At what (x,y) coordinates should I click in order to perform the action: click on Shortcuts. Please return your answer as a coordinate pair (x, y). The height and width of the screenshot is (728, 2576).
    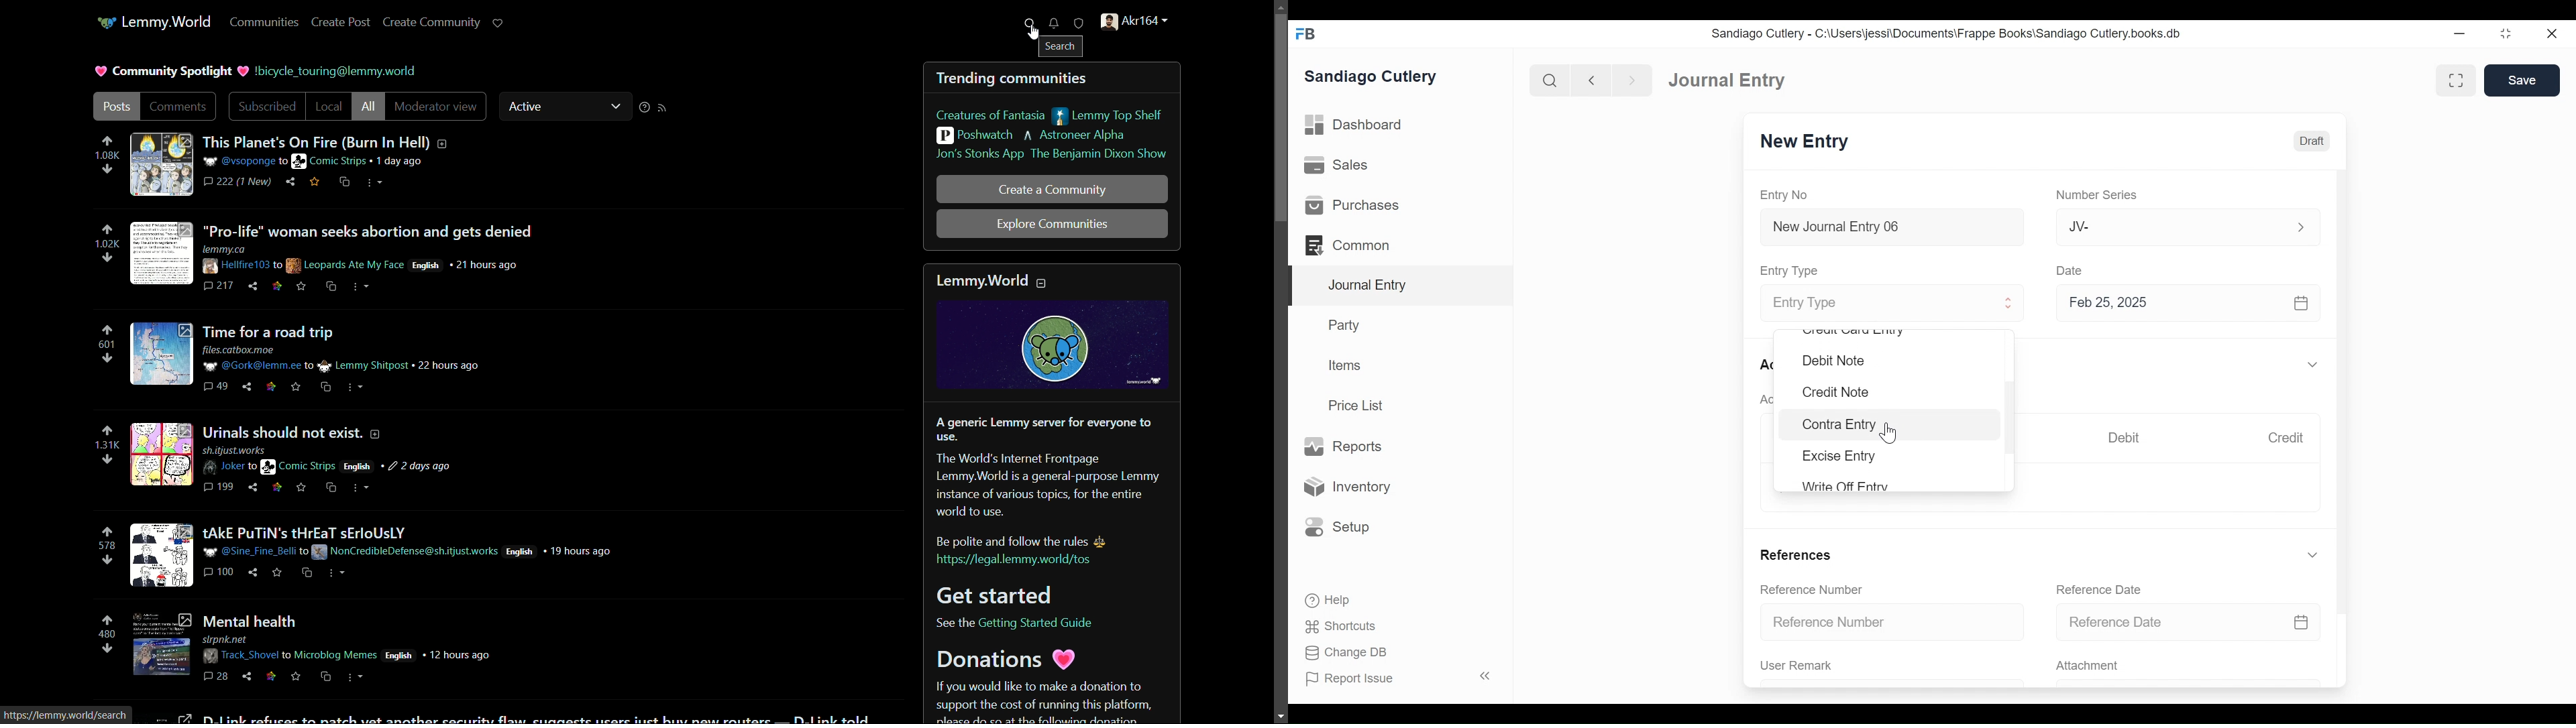
    Looking at the image, I should click on (1344, 626).